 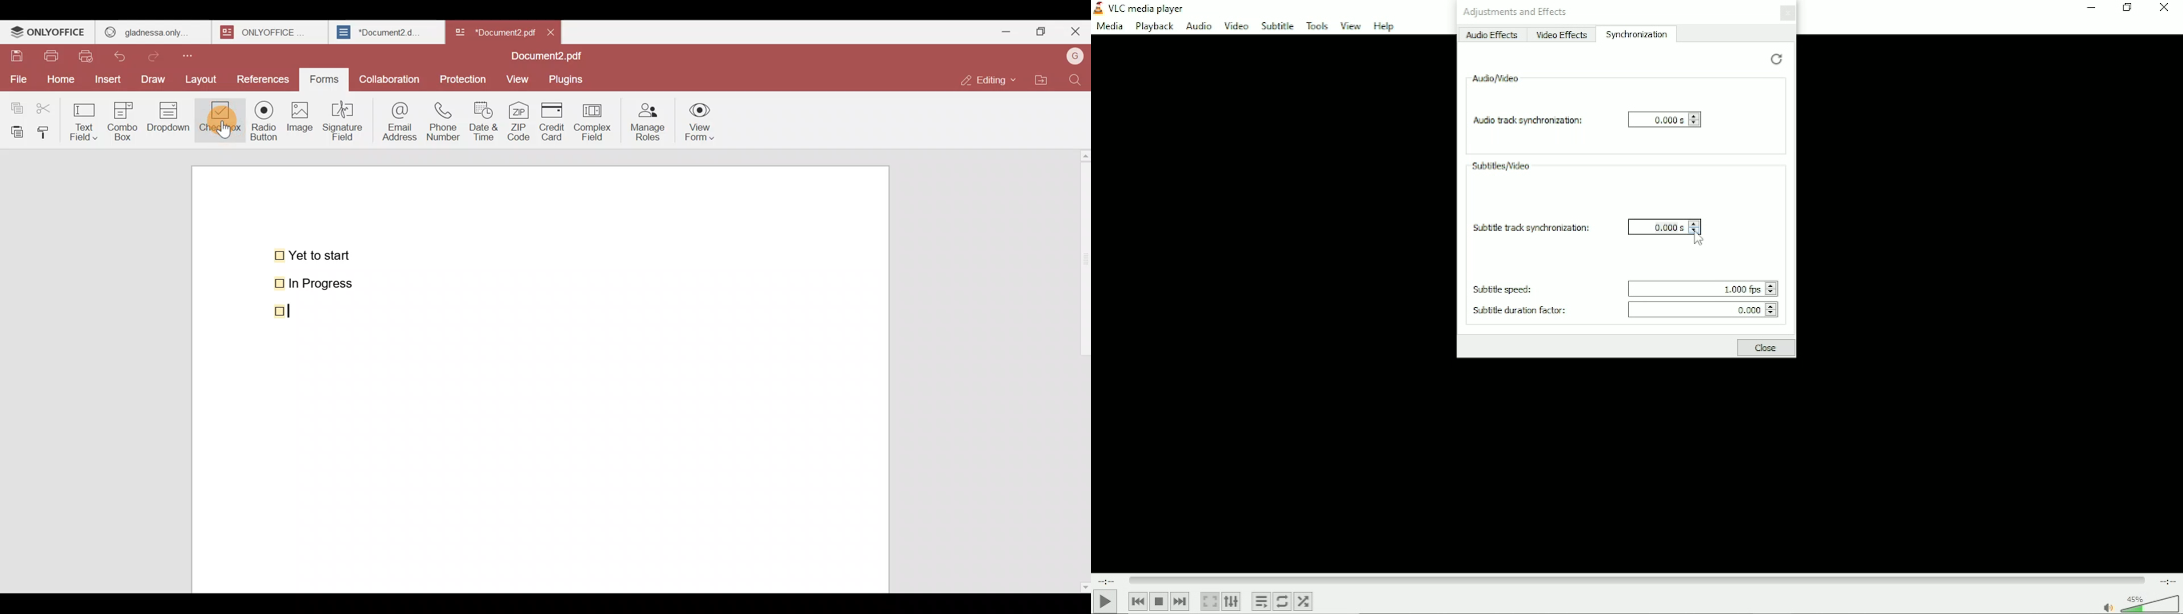 I want to click on 0.000 s, so click(x=1665, y=226).